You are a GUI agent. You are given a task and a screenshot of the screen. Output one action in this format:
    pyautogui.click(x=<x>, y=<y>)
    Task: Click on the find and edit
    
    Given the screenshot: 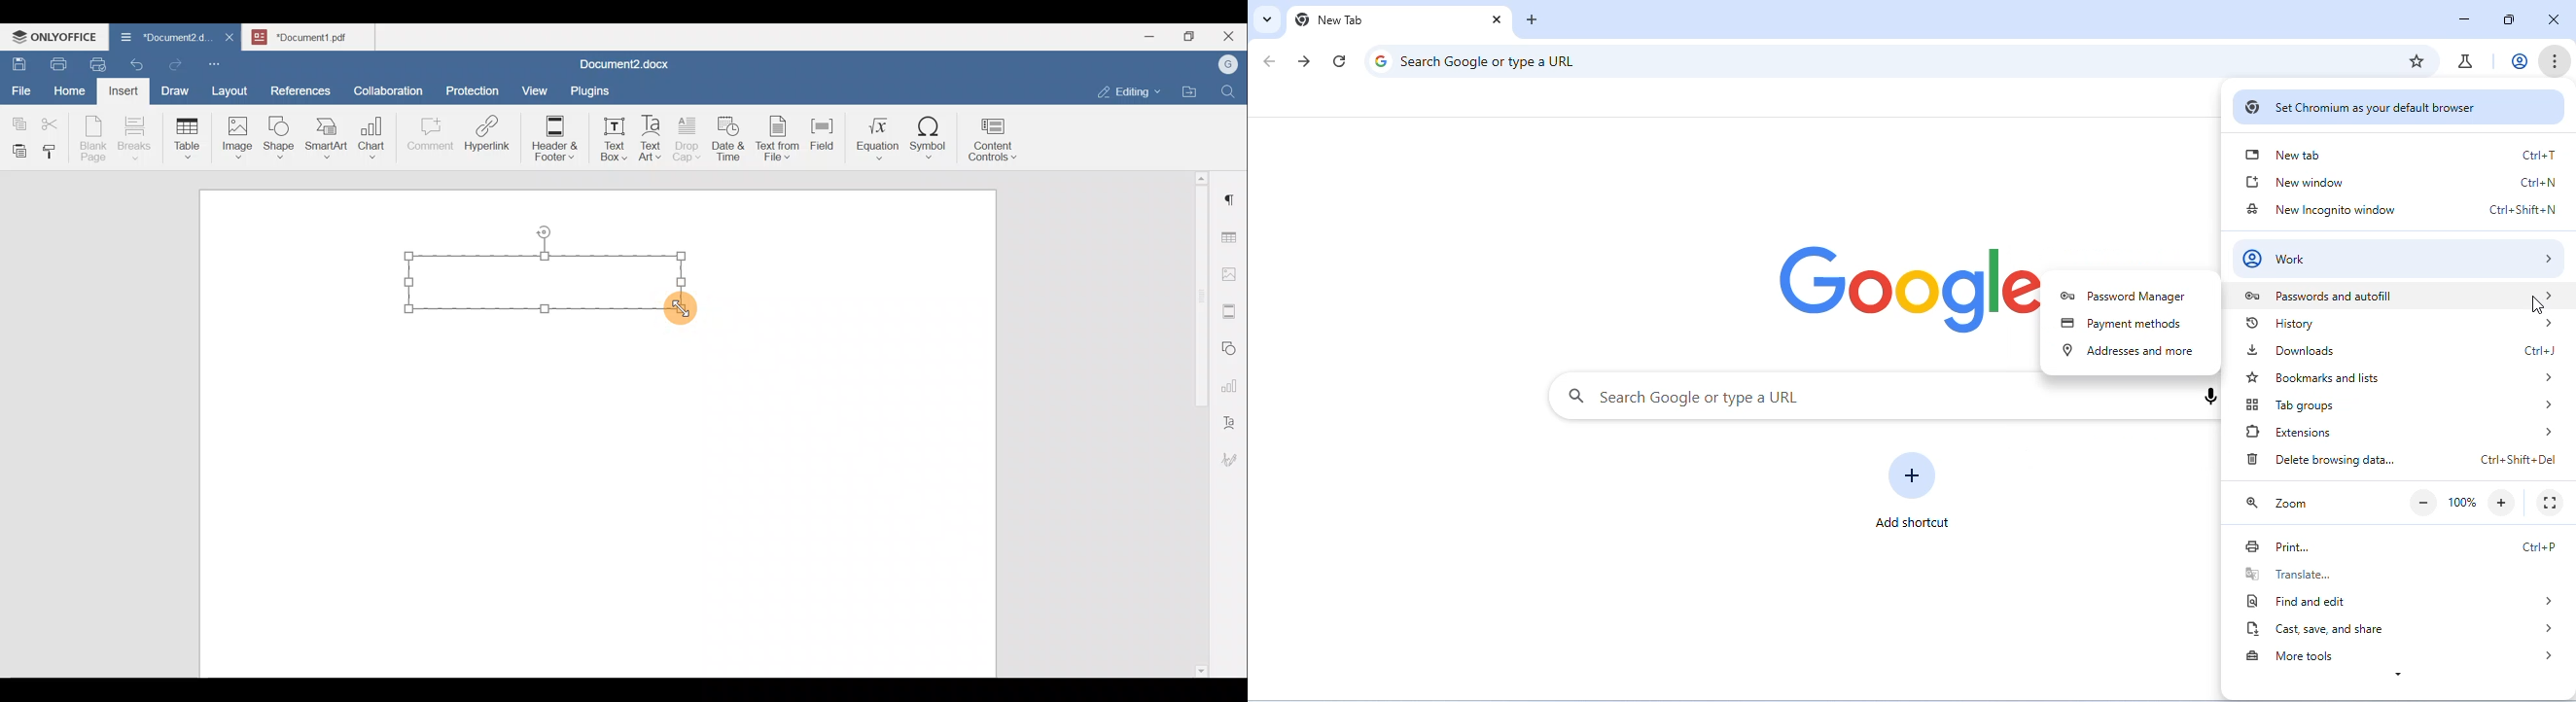 What is the action you would take?
    pyautogui.click(x=2398, y=599)
    